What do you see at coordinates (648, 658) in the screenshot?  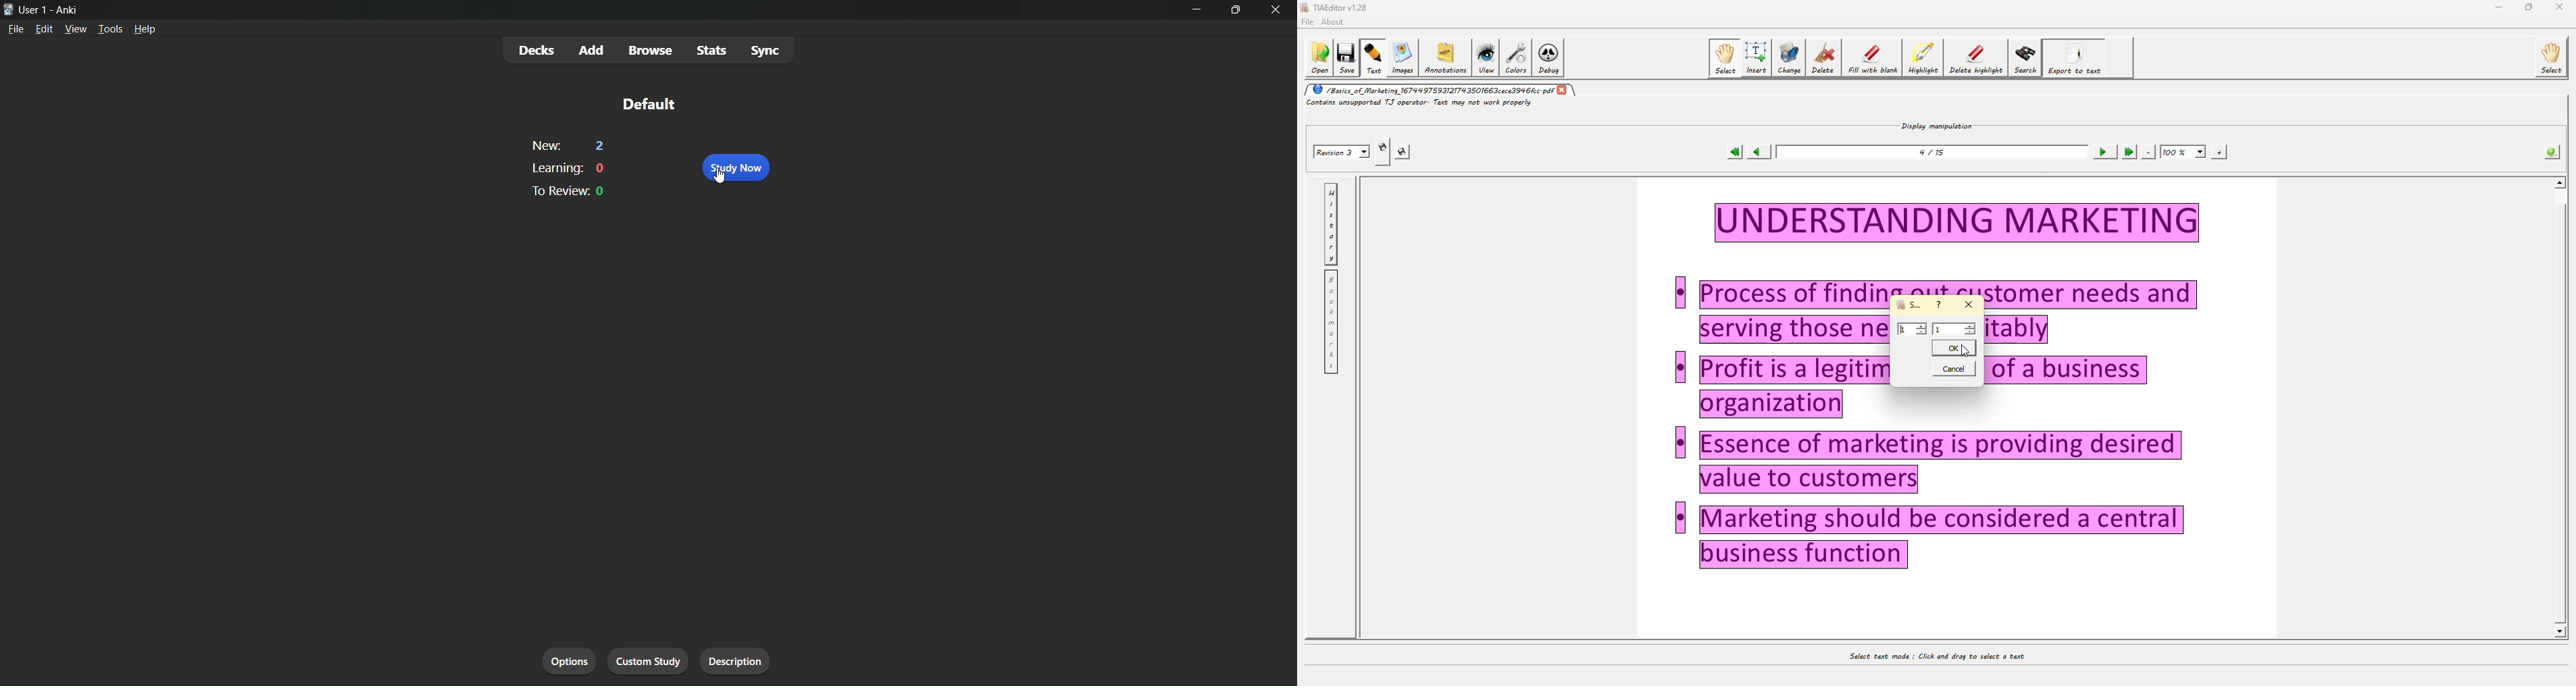 I see `custom study` at bounding box center [648, 658].